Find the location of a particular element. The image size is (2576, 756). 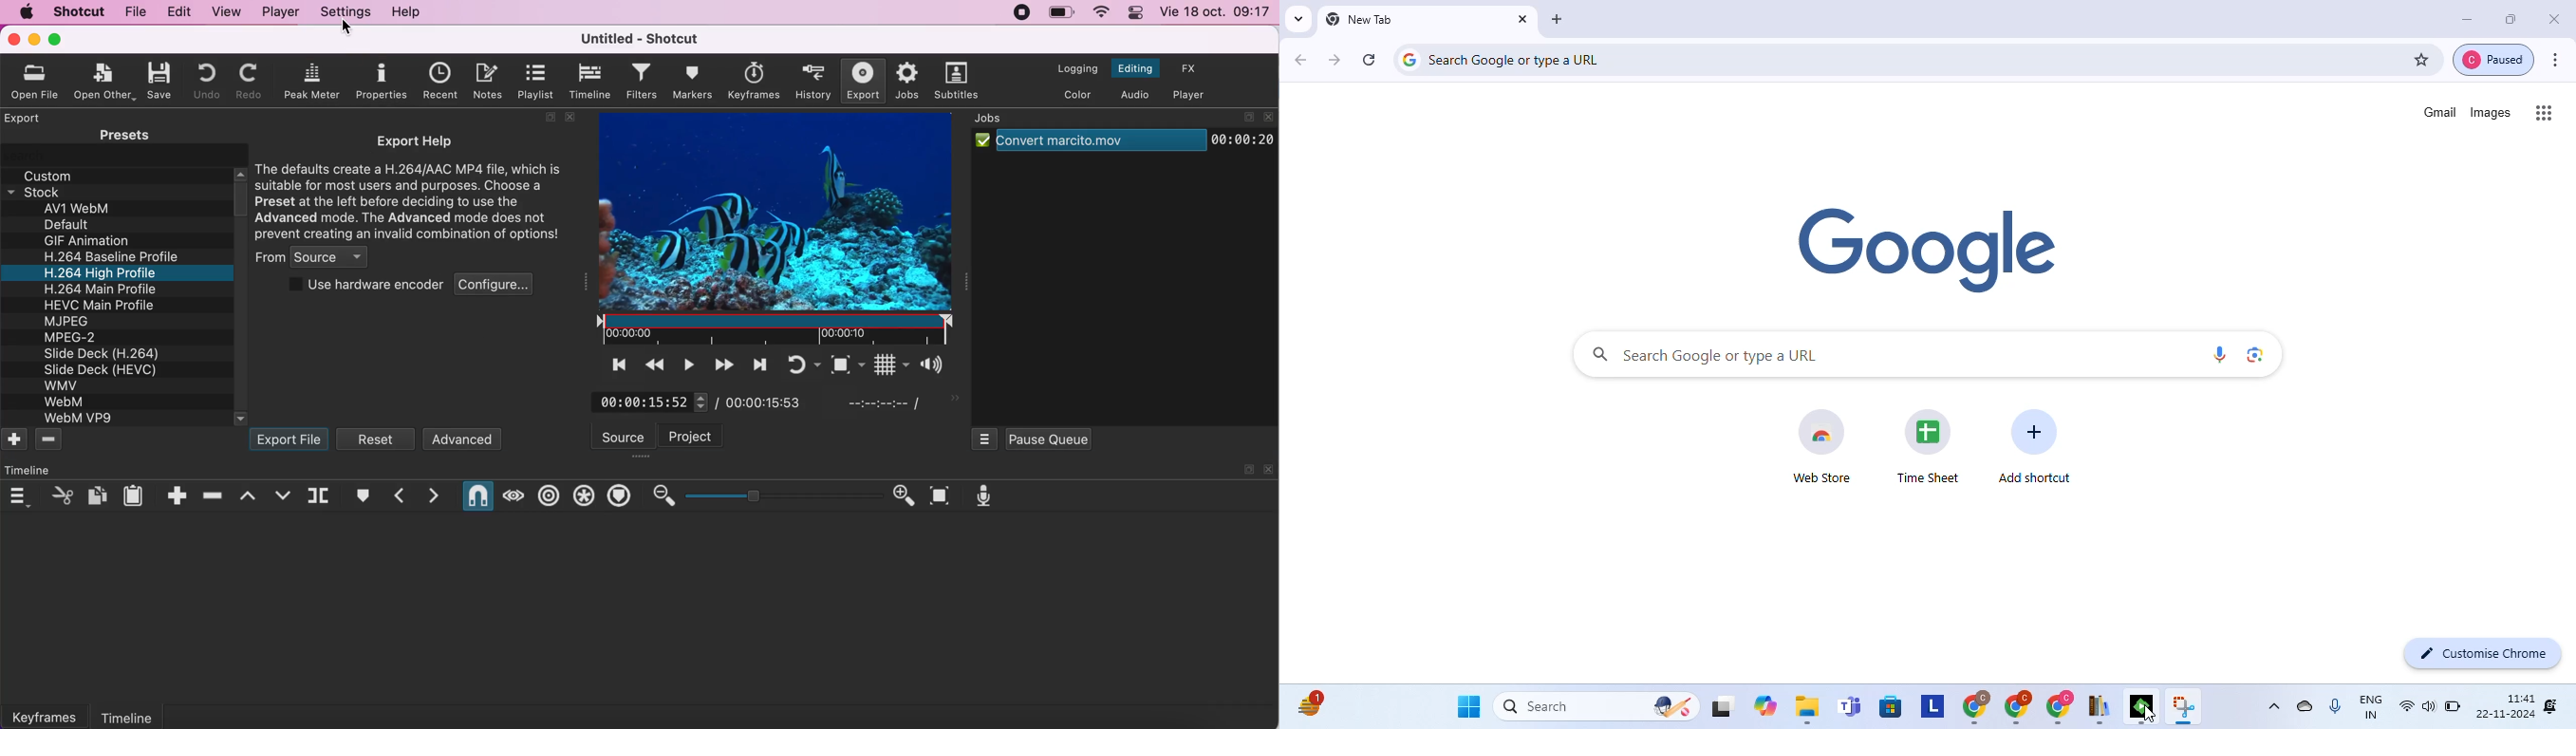

scrub while dragging is located at coordinates (509, 496).